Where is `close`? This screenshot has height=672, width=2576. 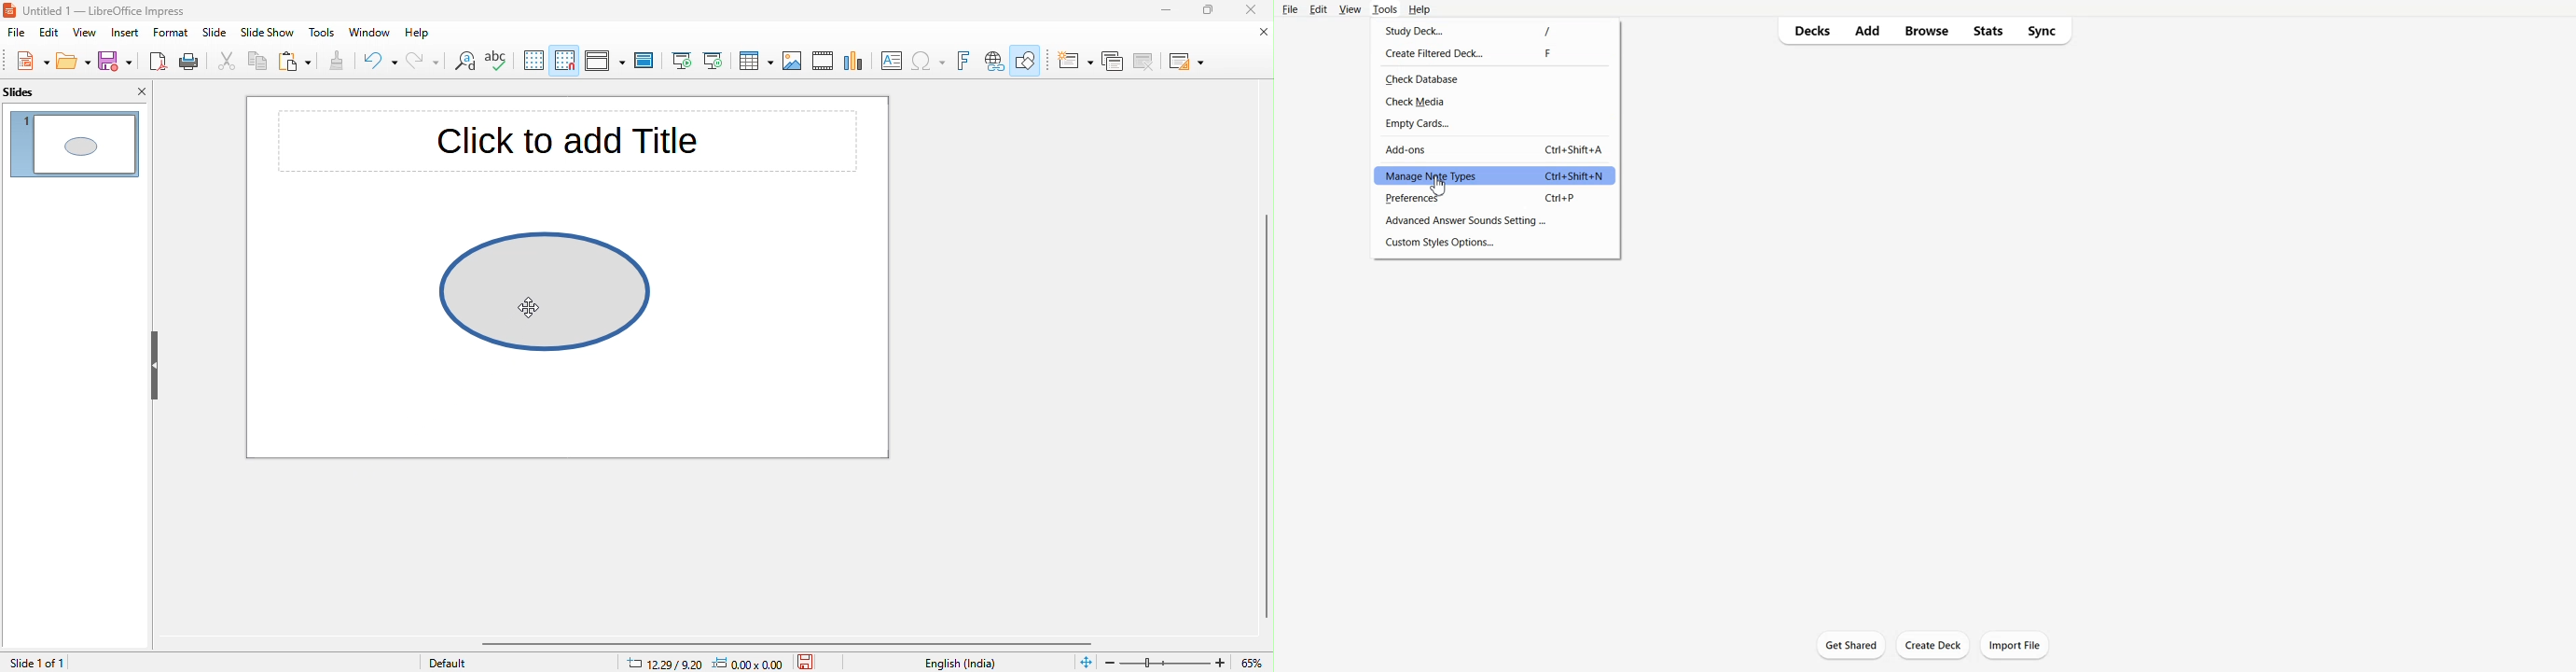 close is located at coordinates (142, 92).